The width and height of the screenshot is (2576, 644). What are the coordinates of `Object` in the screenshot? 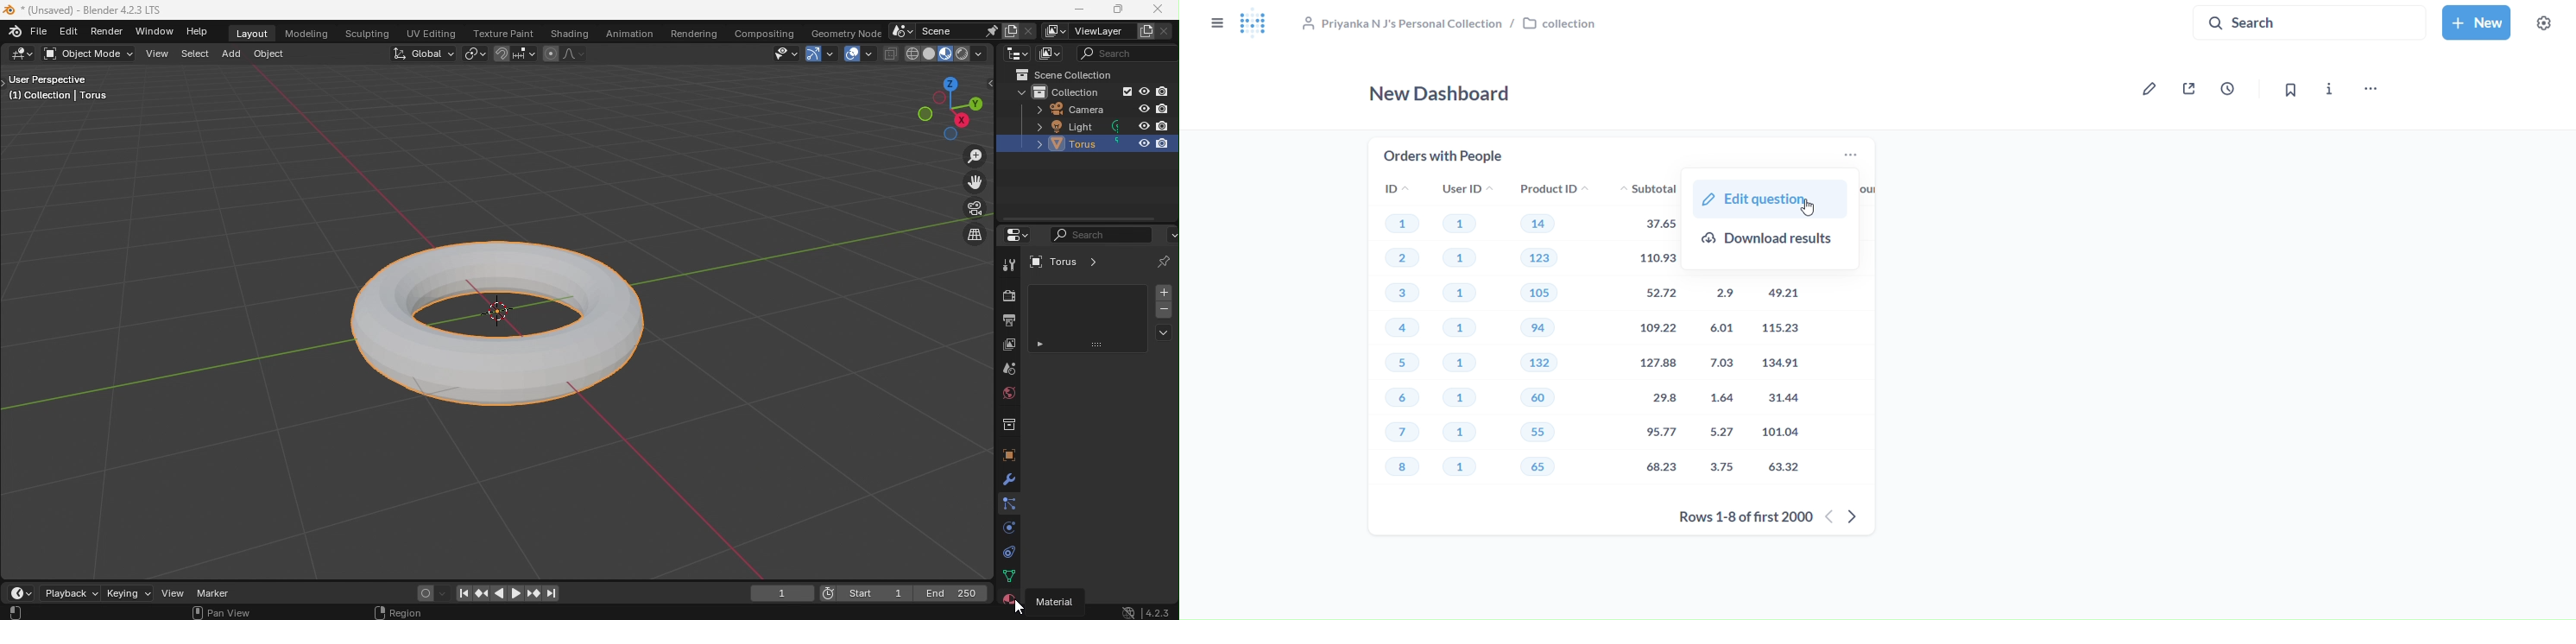 It's located at (269, 54).